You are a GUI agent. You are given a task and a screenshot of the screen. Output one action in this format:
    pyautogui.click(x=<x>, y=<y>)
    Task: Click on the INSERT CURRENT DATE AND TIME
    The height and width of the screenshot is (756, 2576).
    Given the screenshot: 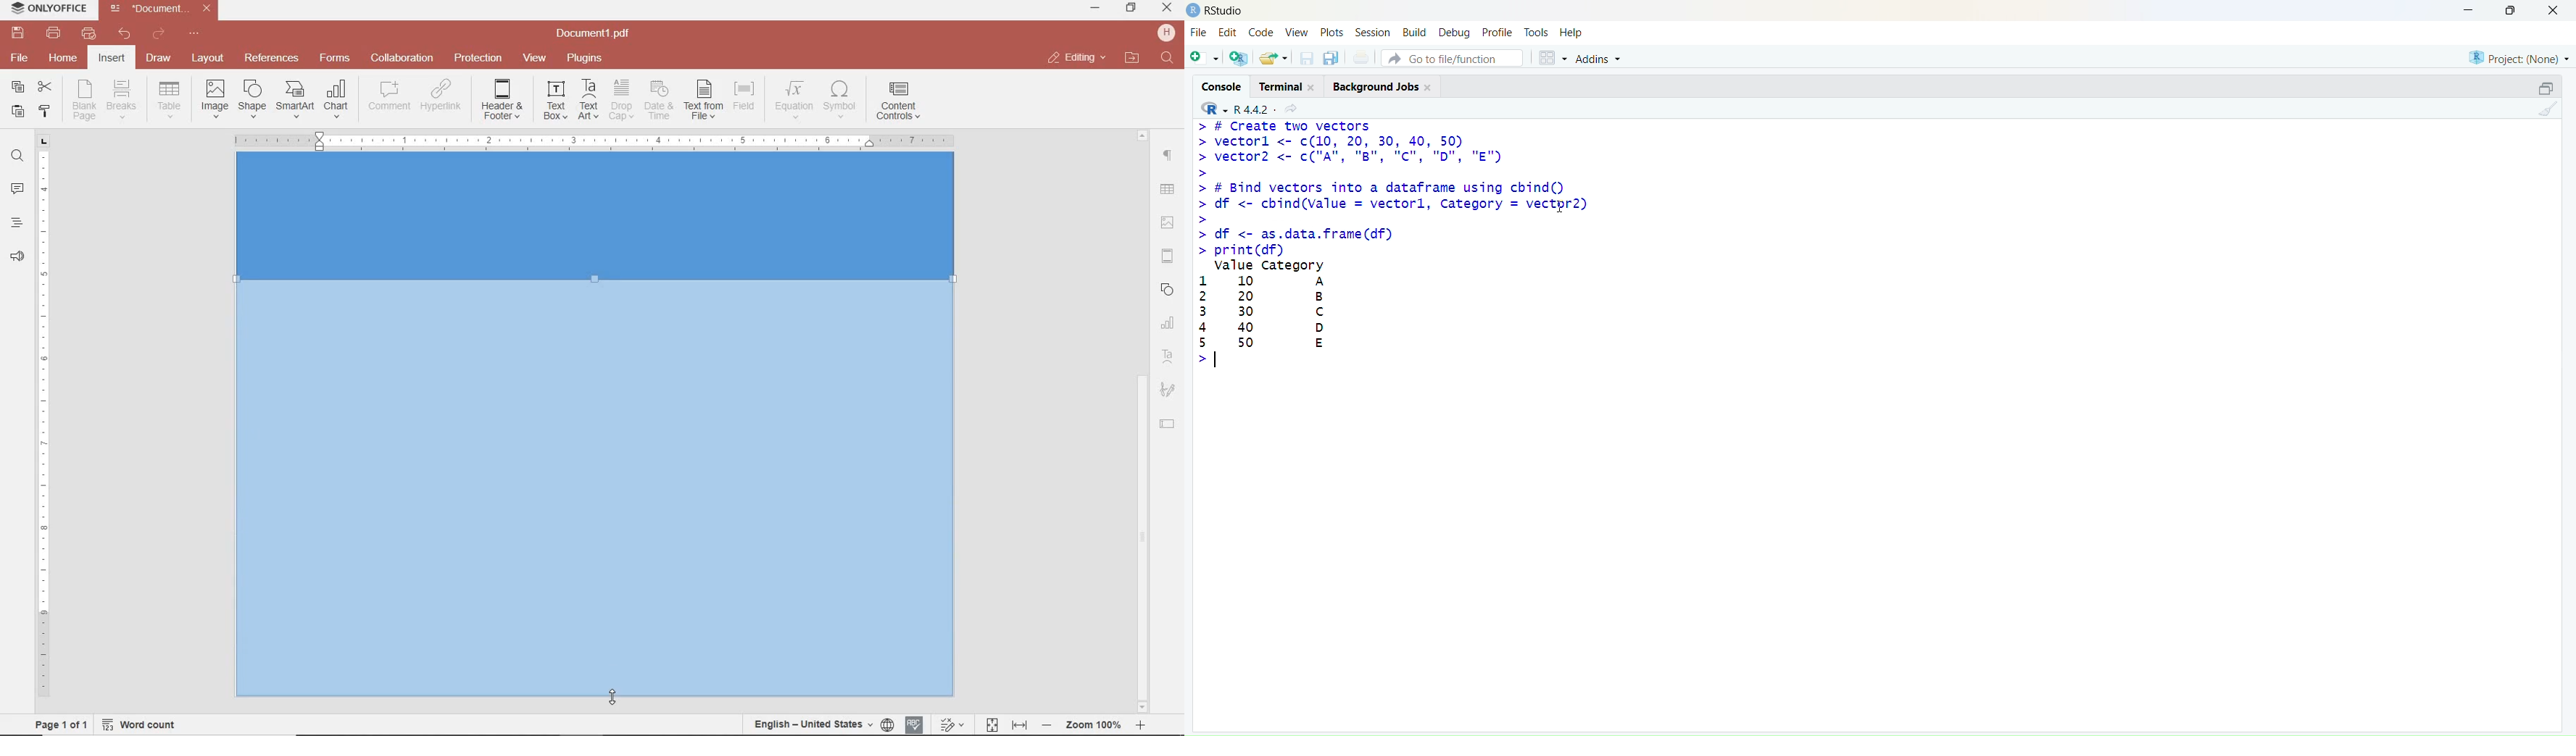 What is the action you would take?
    pyautogui.click(x=657, y=101)
    